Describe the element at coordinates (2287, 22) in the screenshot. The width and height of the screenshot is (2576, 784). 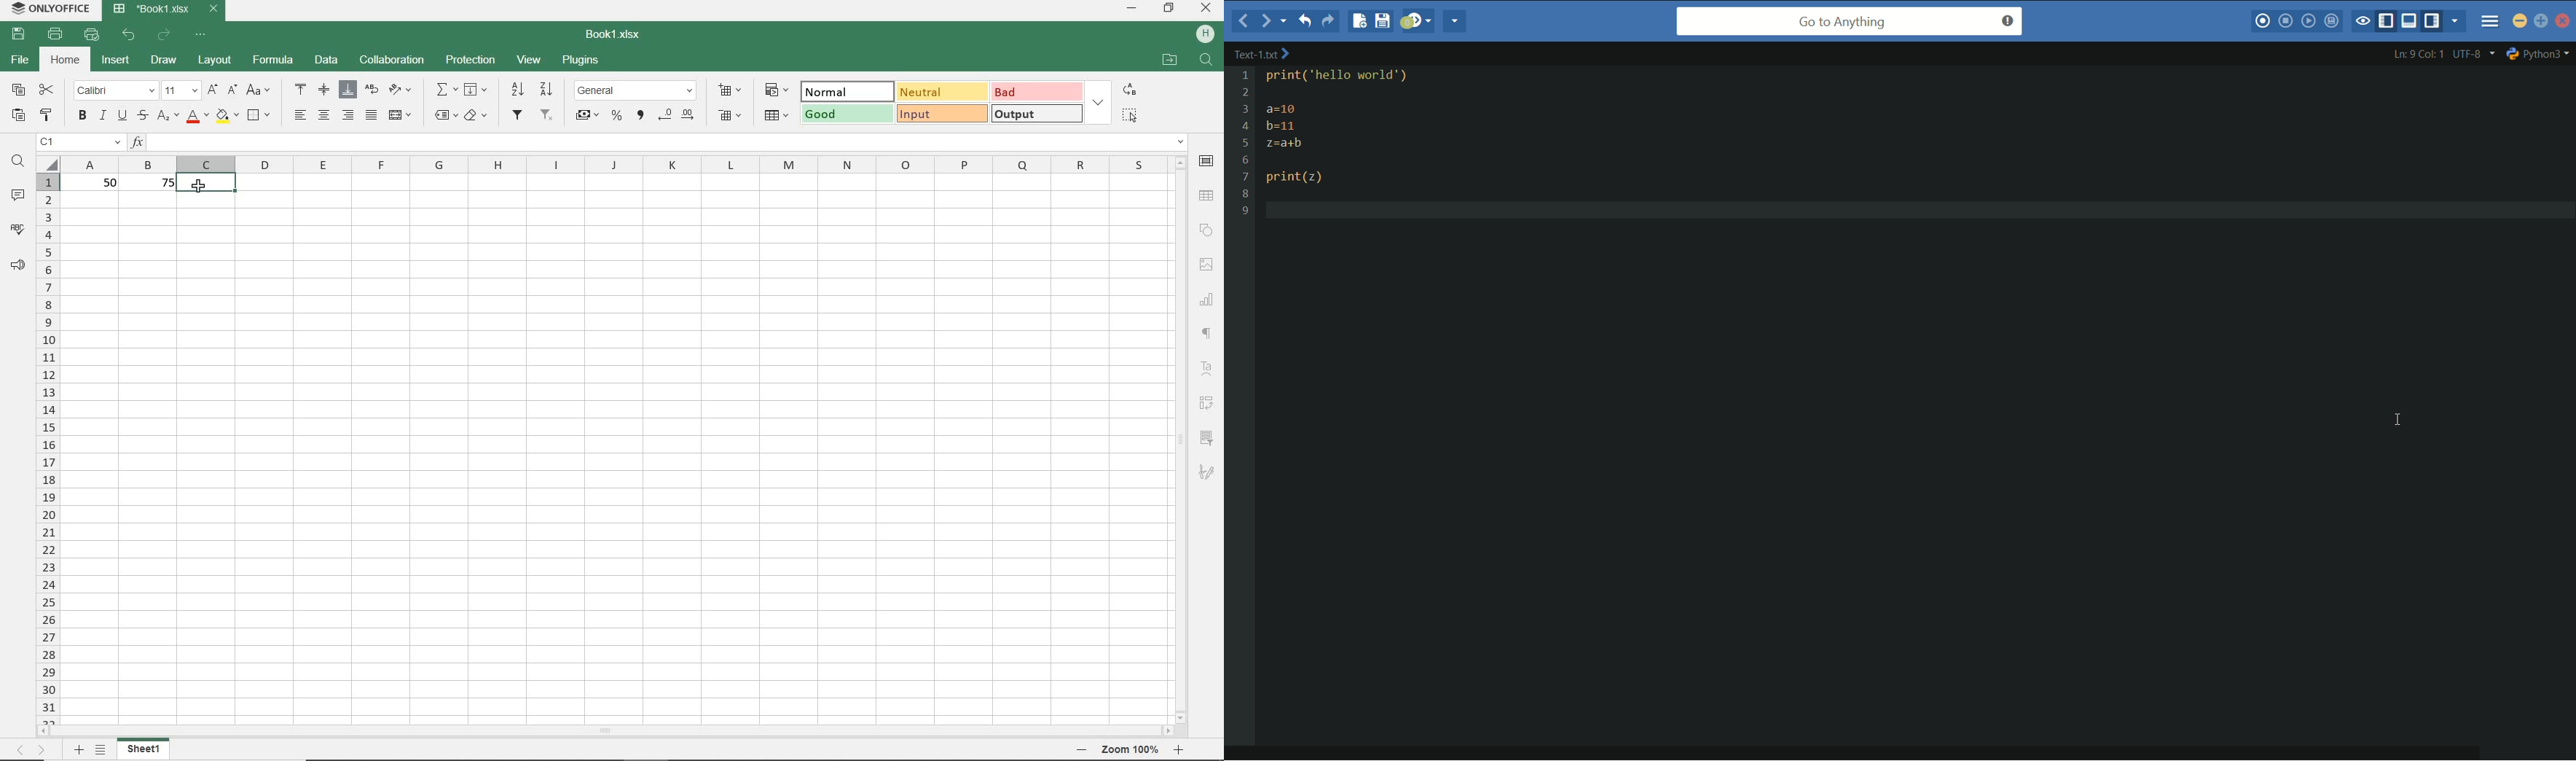
I see `stop macro` at that location.